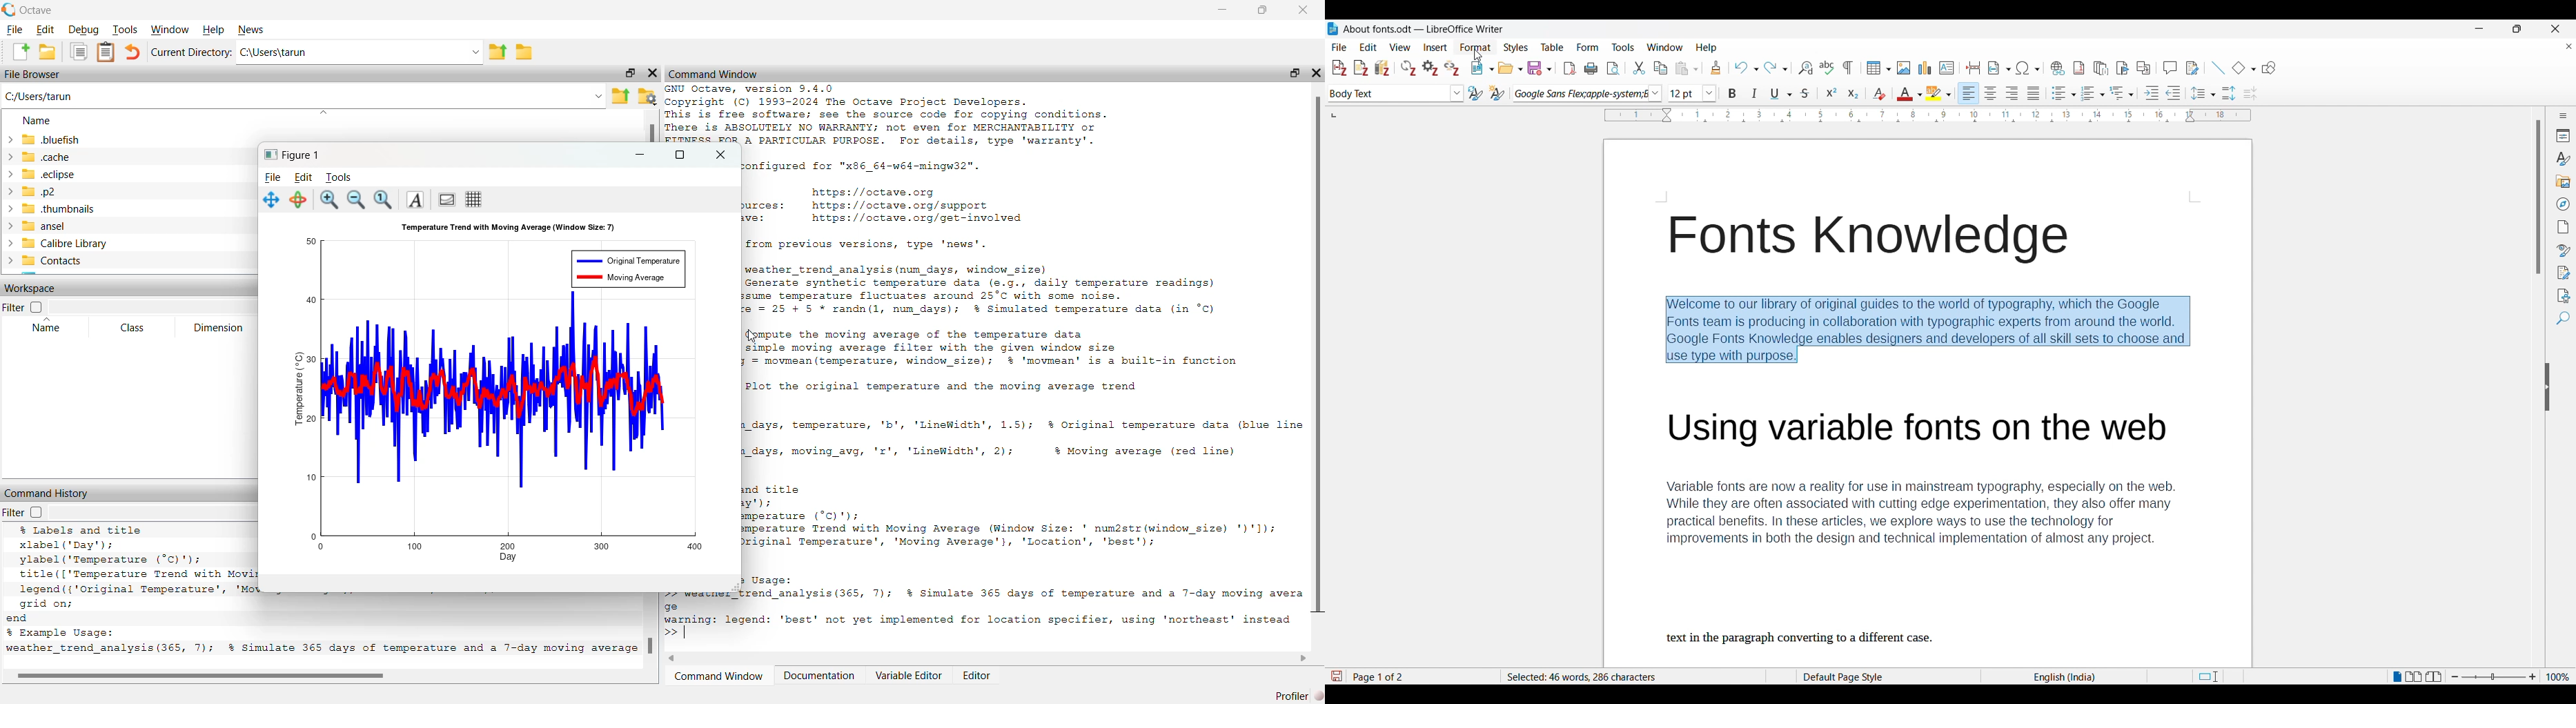 The width and height of the screenshot is (2576, 728). Describe the element at coordinates (2480, 29) in the screenshot. I see `Minimize` at that location.